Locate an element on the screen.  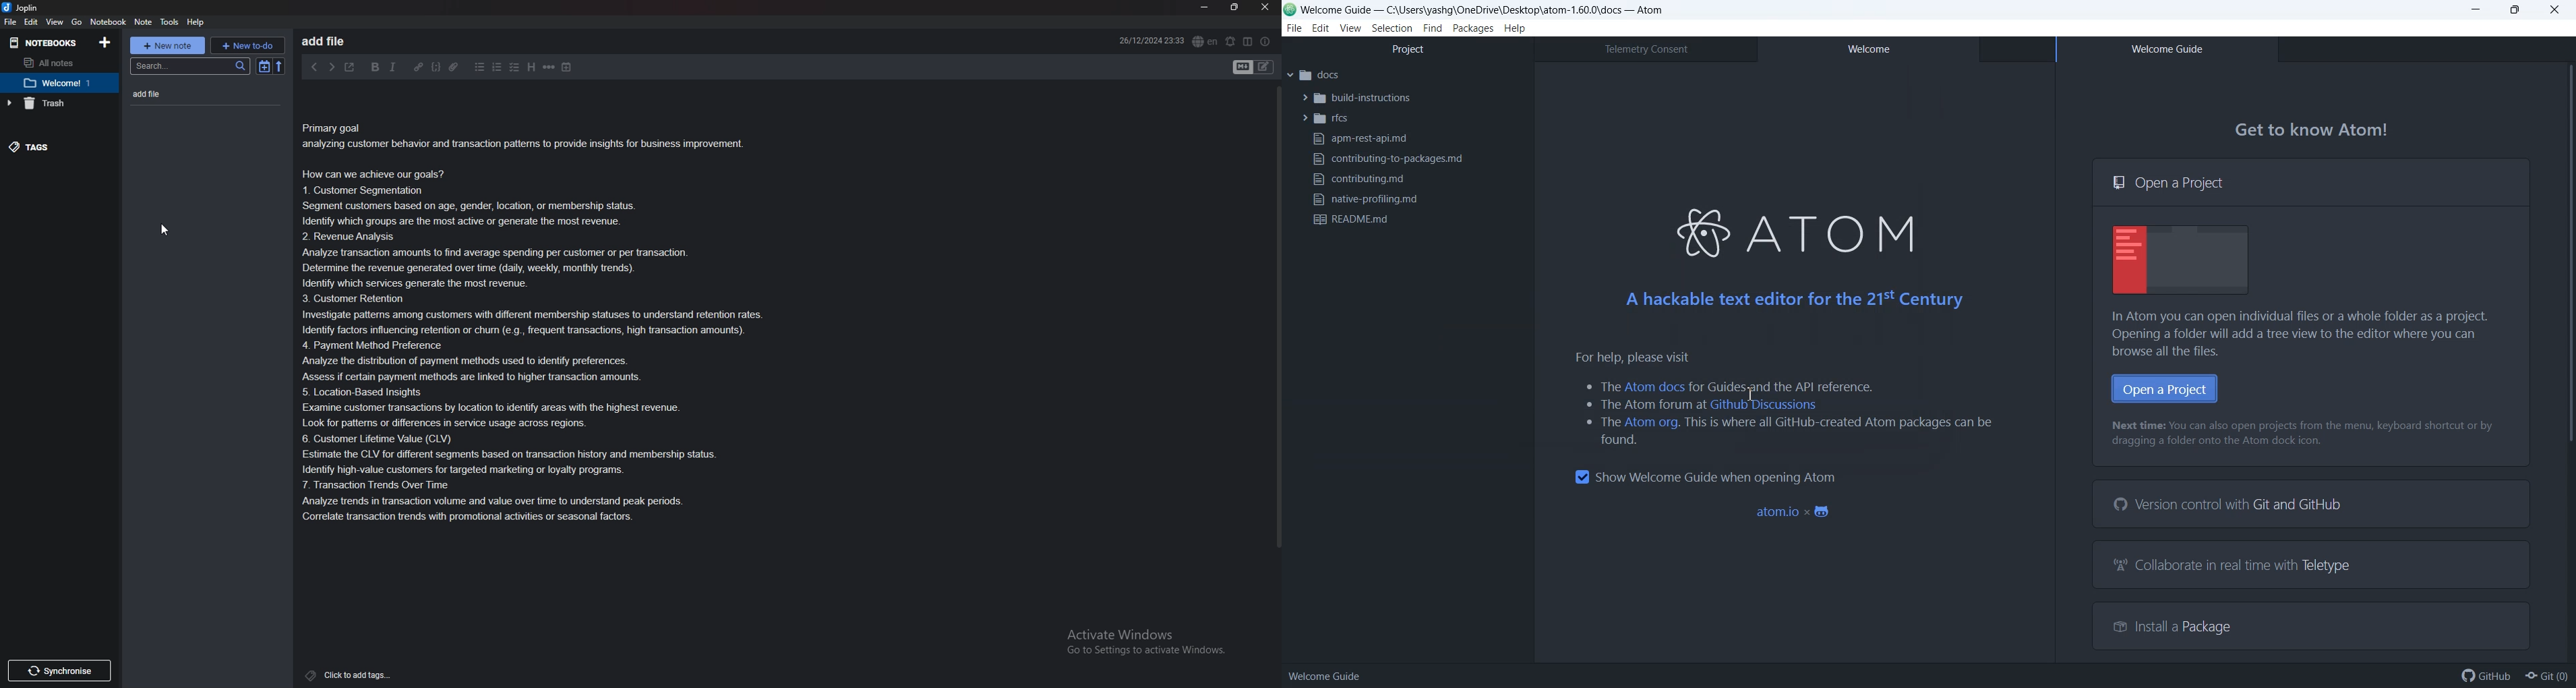
Notebooks is located at coordinates (43, 44).